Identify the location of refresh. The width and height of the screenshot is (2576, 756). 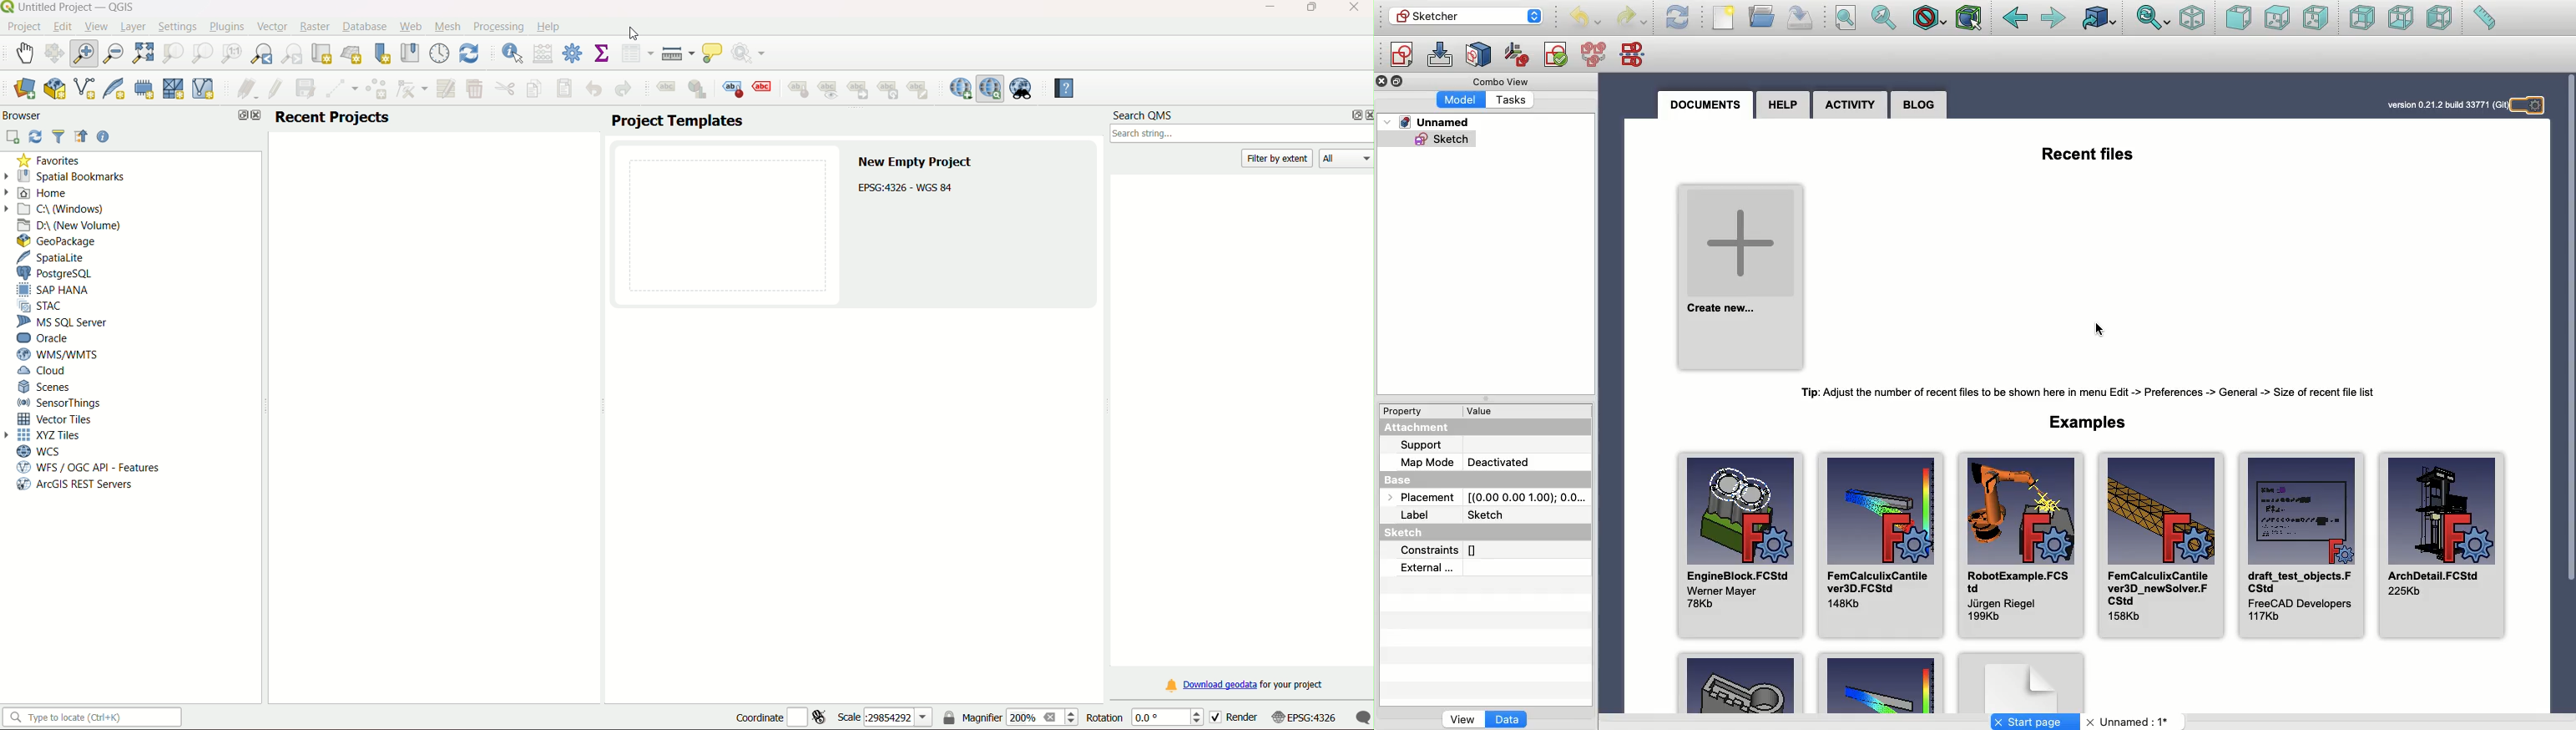
(470, 52).